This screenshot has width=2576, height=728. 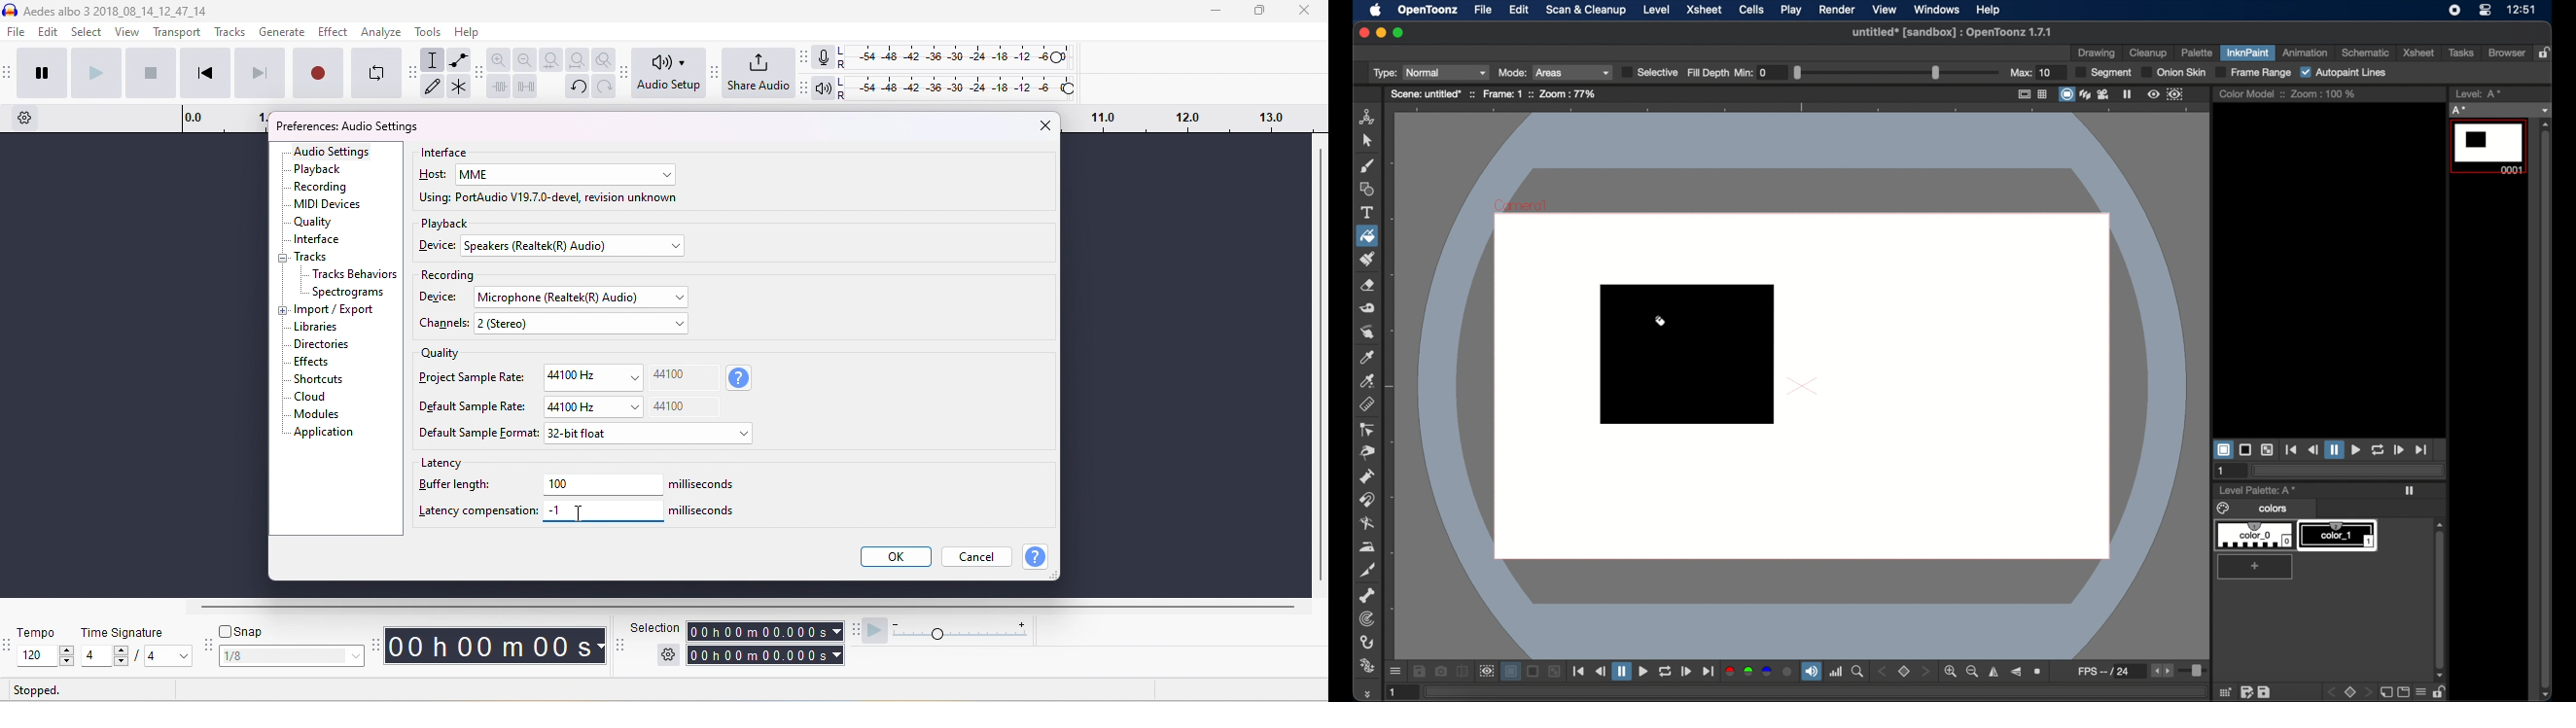 What do you see at coordinates (670, 406) in the screenshot?
I see `44100` at bounding box center [670, 406].